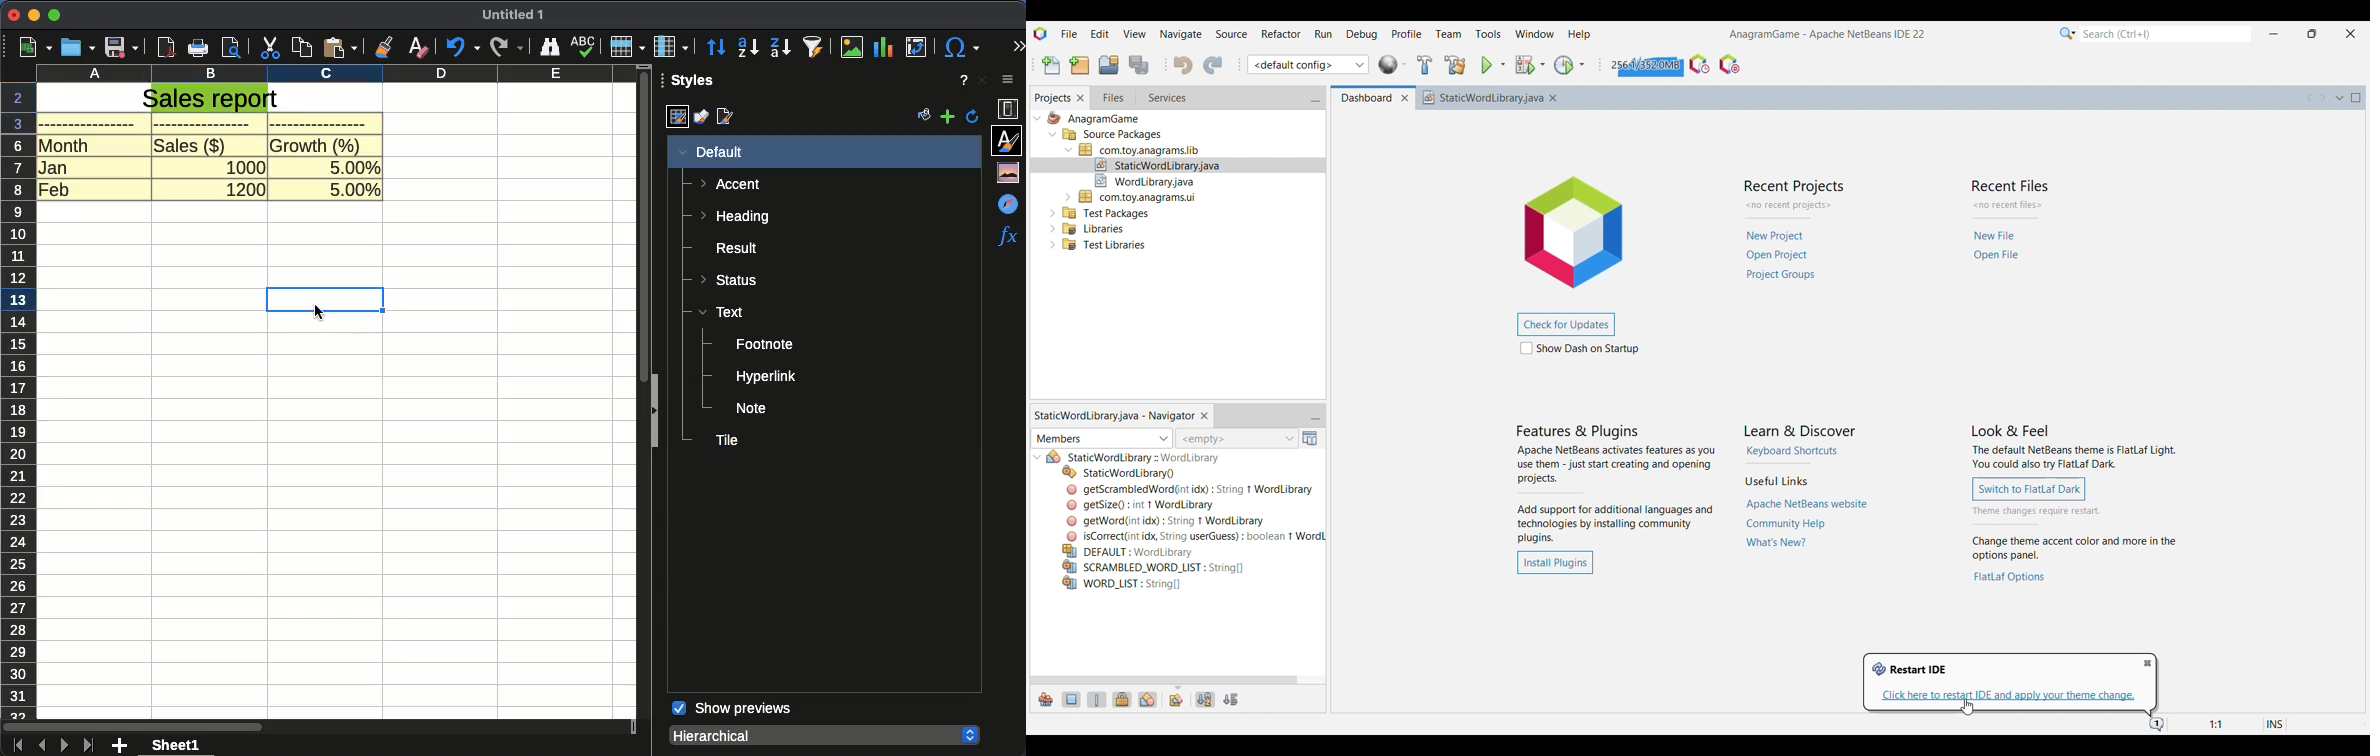  Describe the element at coordinates (748, 47) in the screenshot. I see `ascending` at that location.